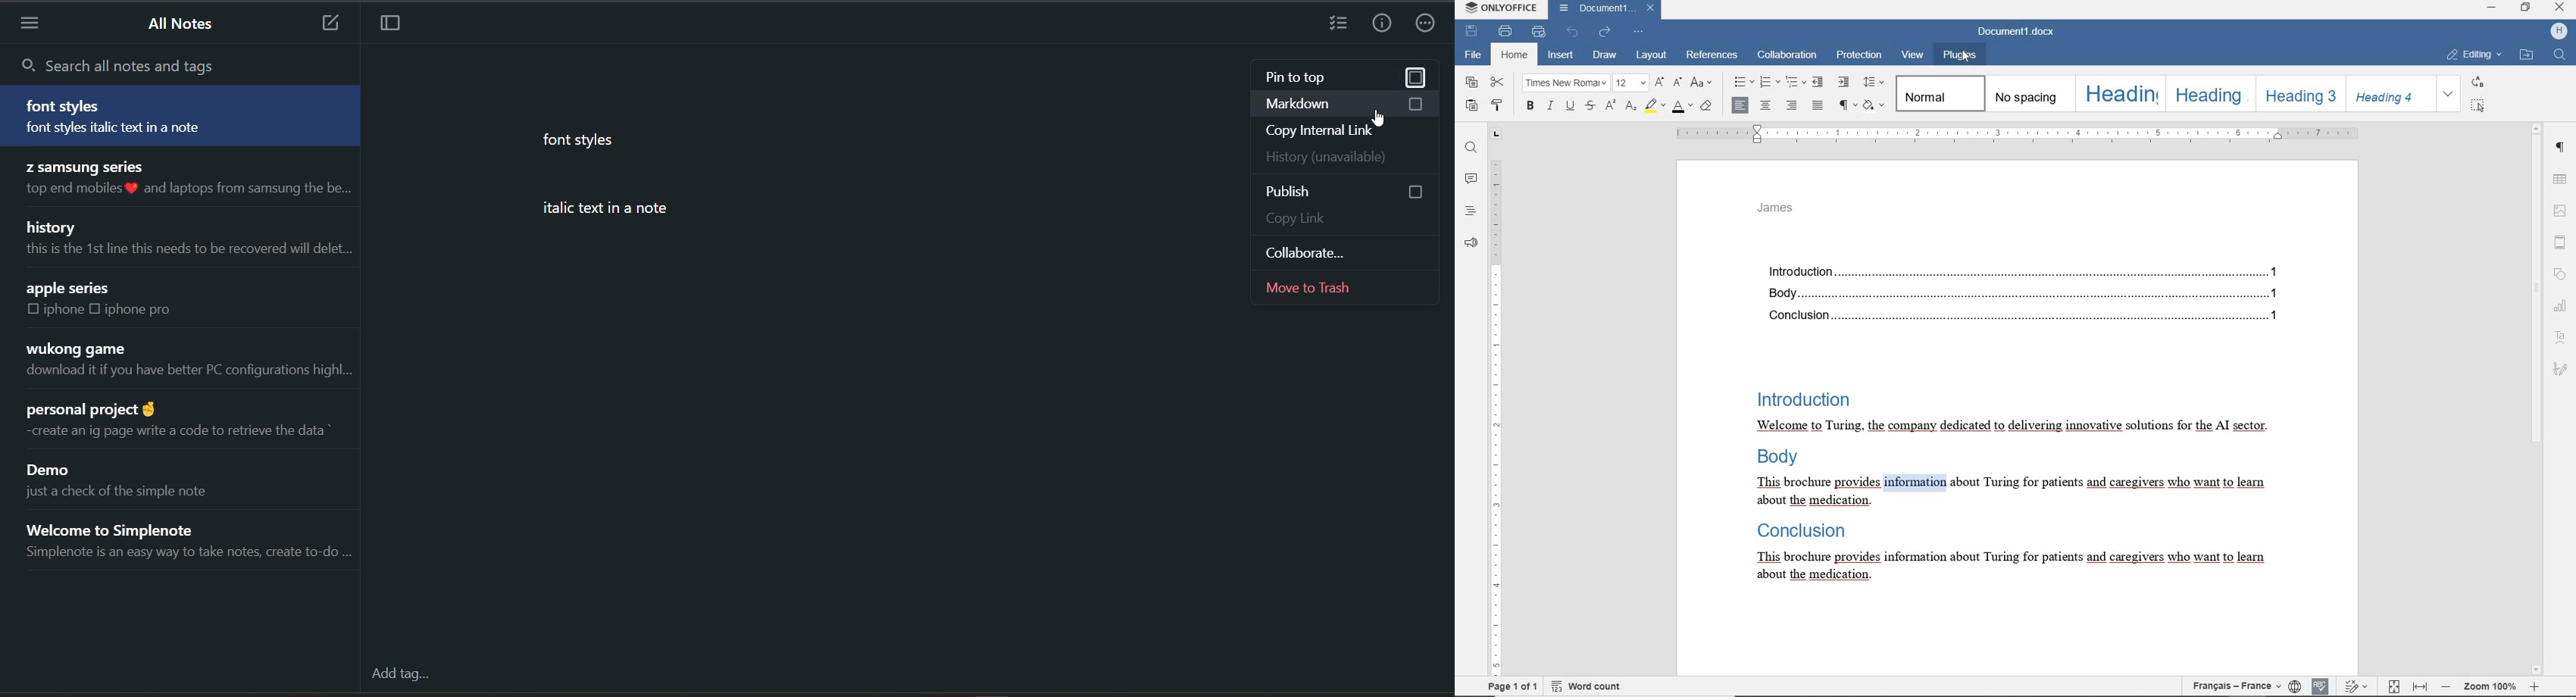  Describe the element at coordinates (402, 673) in the screenshot. I see `add tag` at that location.